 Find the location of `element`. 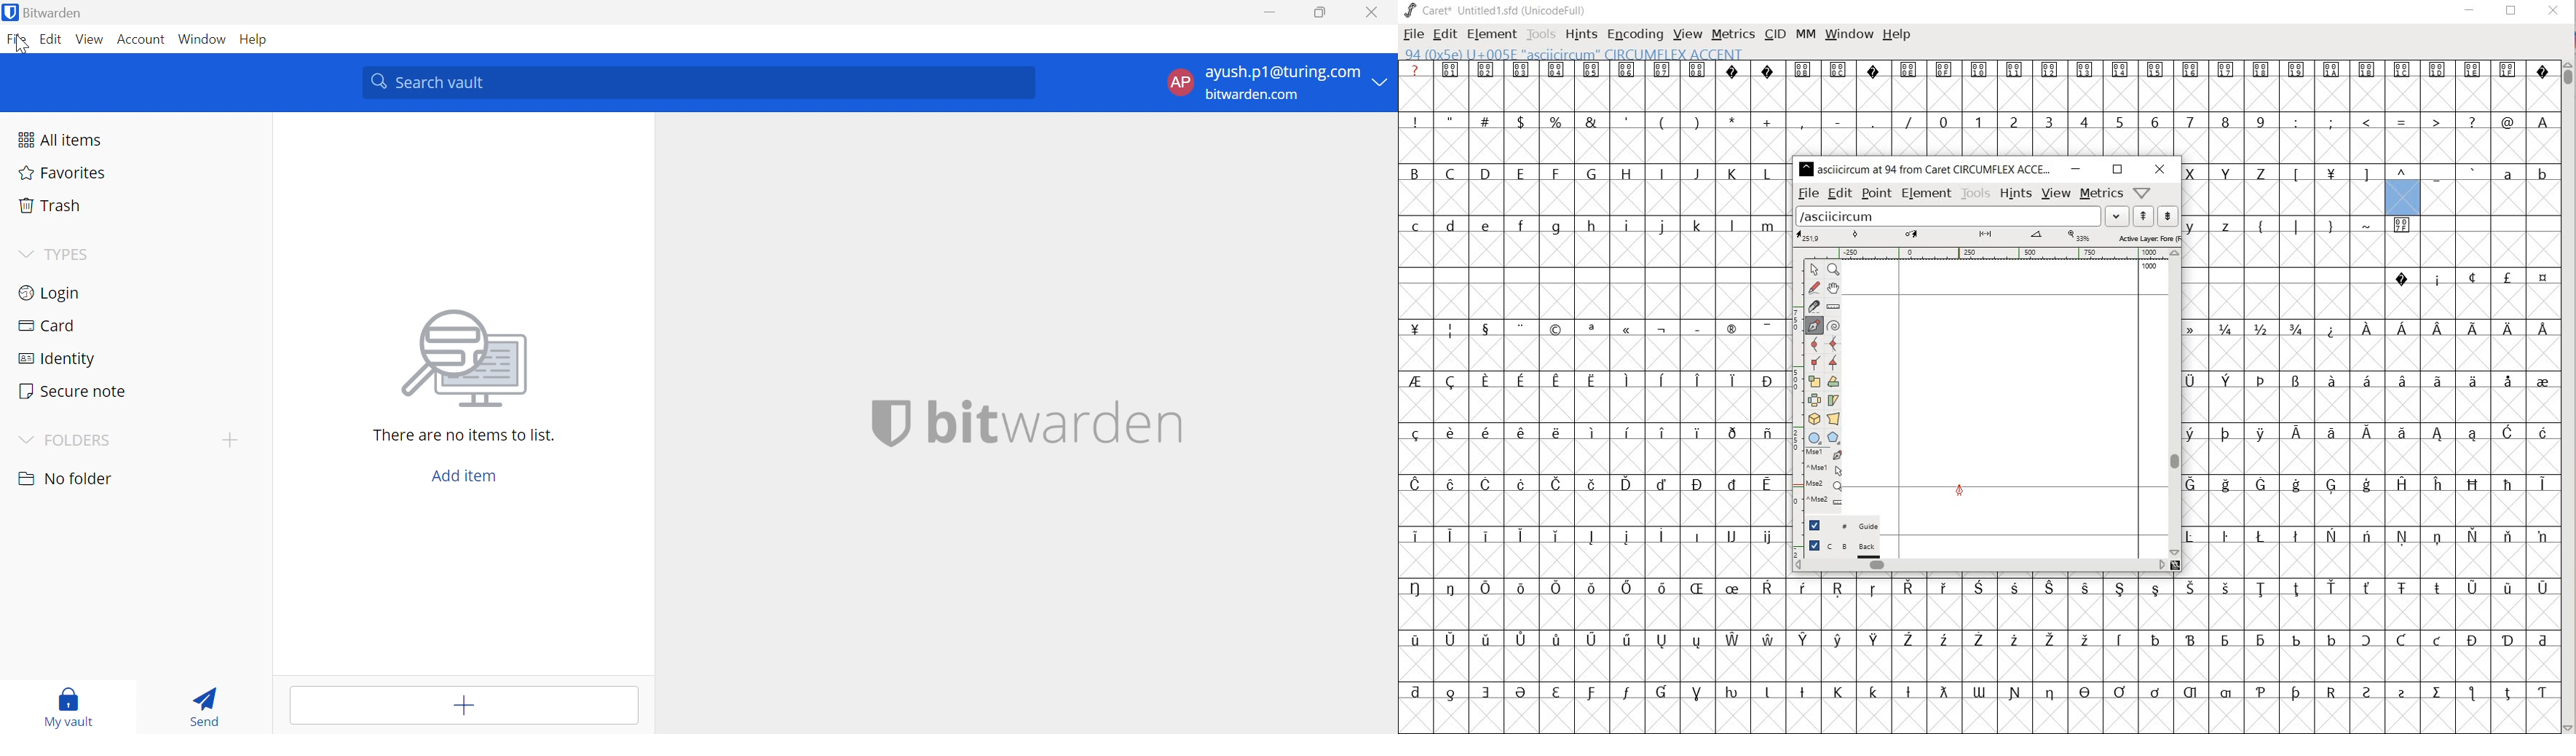

element is located at coordinates (1927, 193).